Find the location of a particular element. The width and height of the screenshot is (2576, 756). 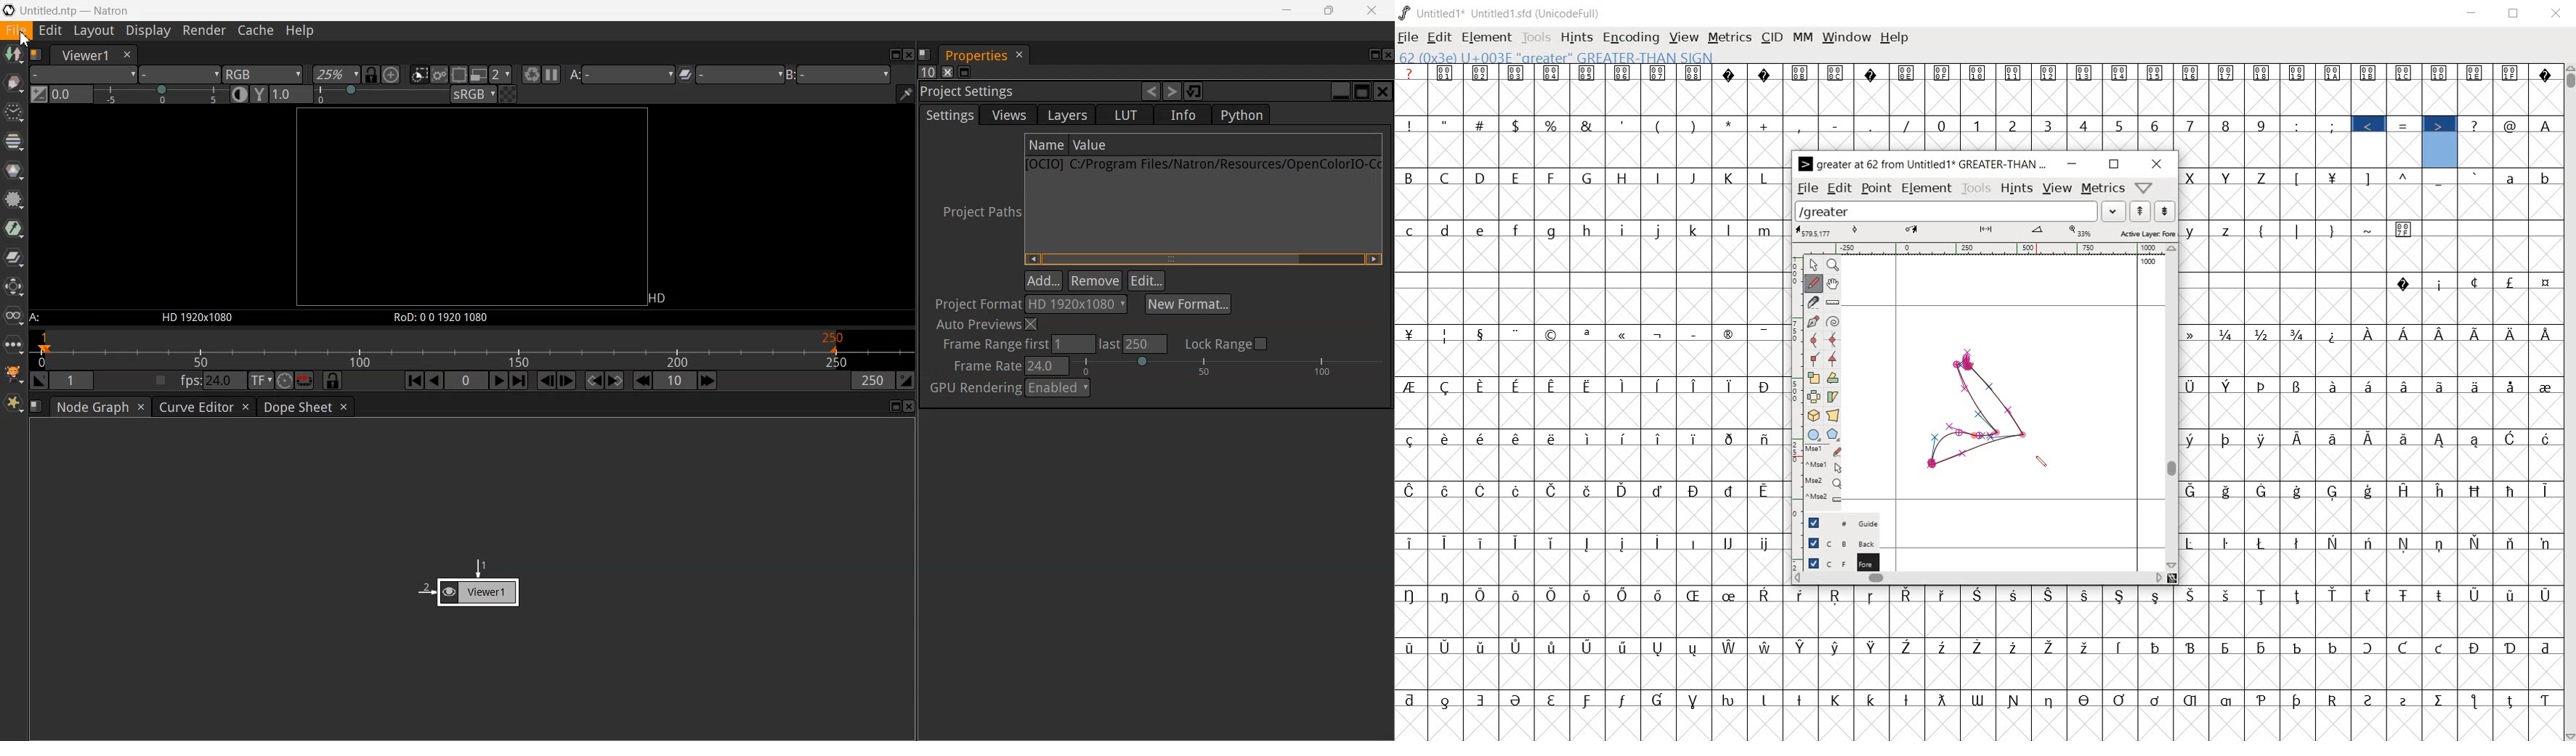

tools is located at coordinates (1538, 38).